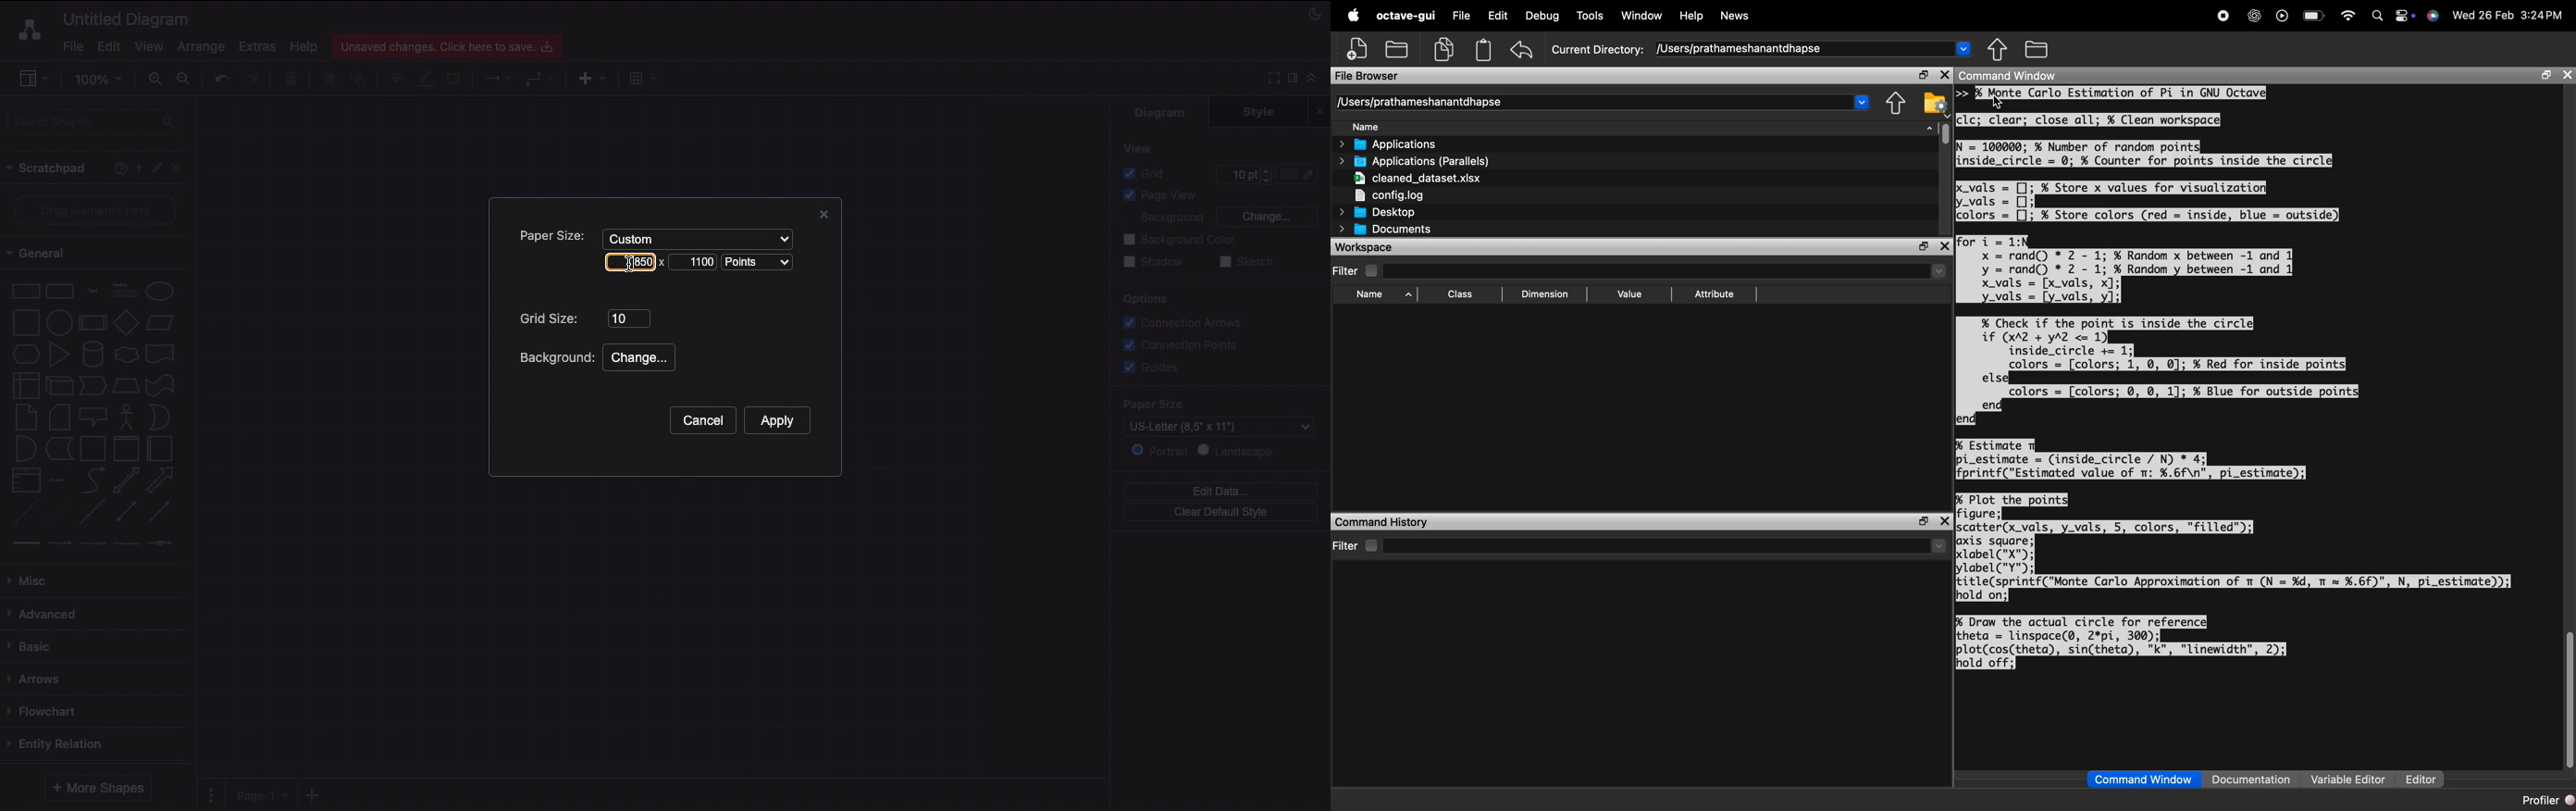  I want to click on Arrow, so click(161, 480).